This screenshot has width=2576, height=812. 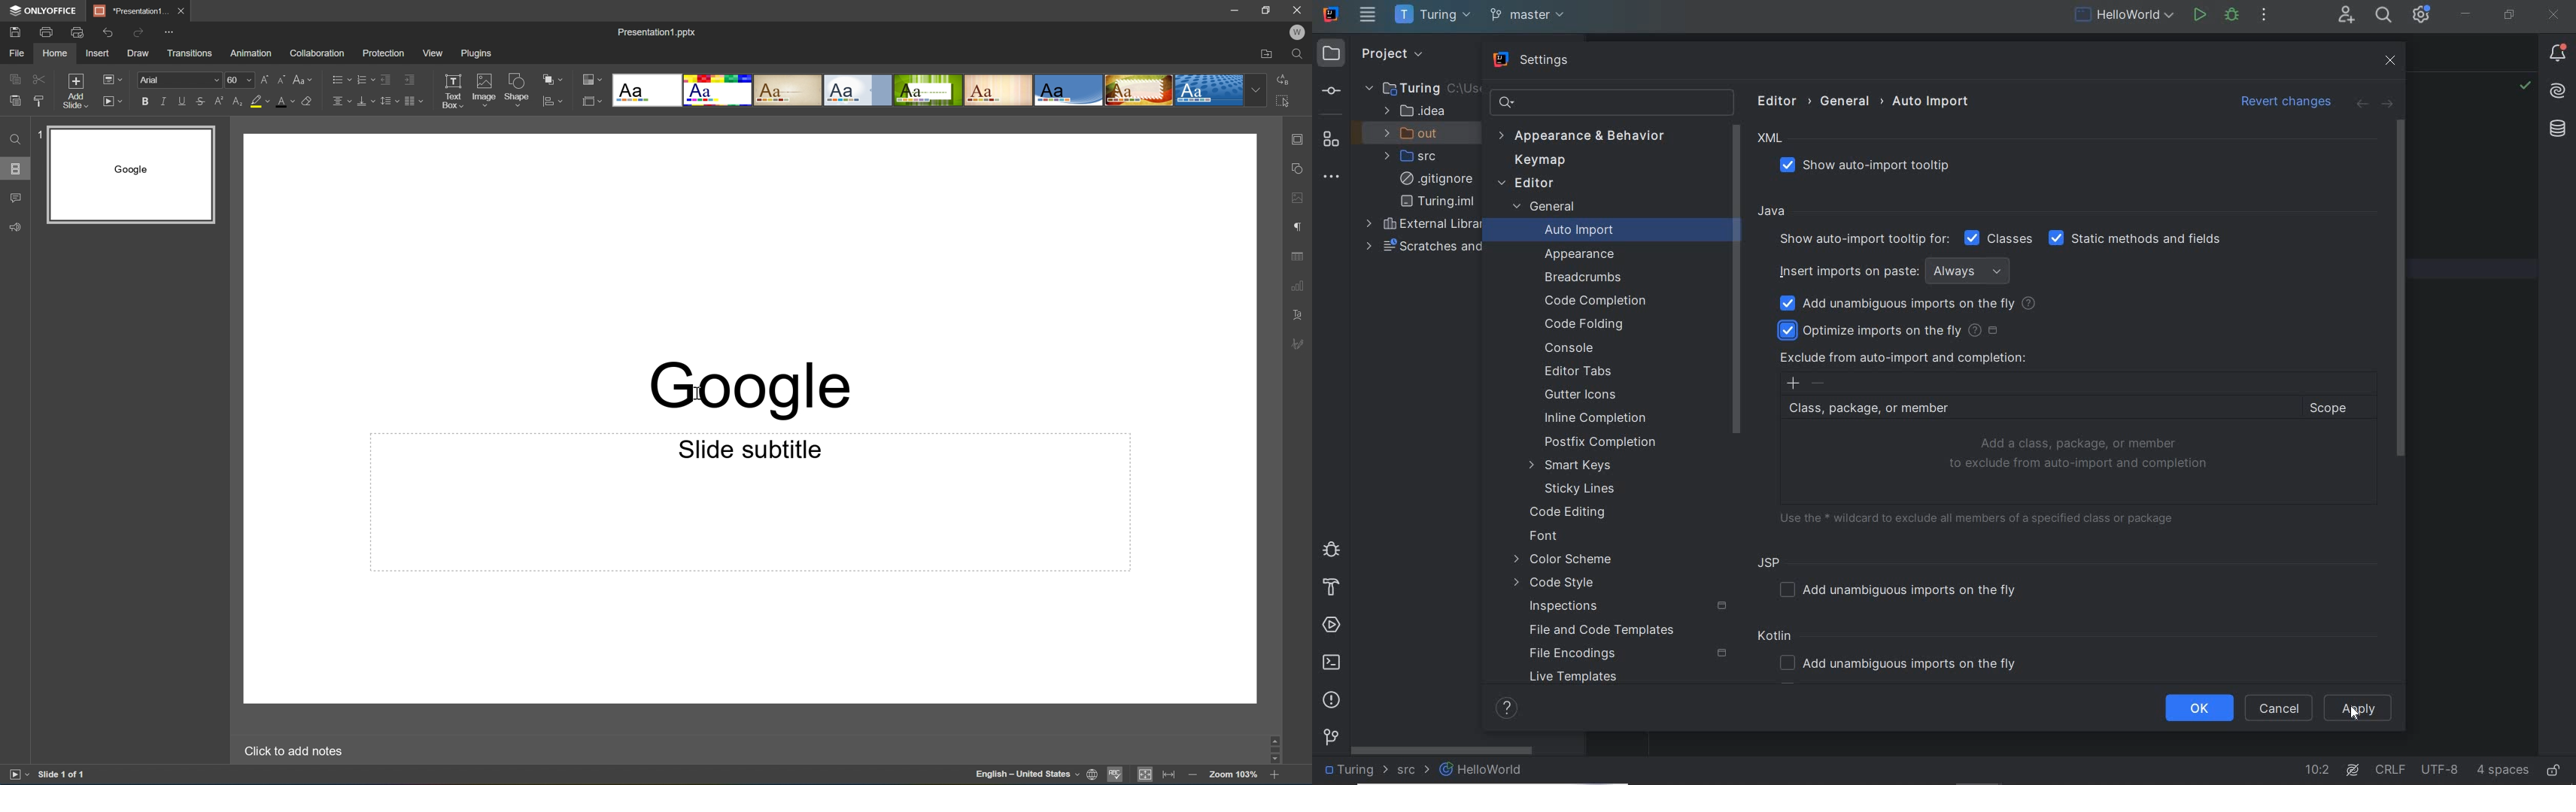 What do you see at coordinates (519, 88) in the screenshot?
I see `Shape` at bounding box center [519, 88].